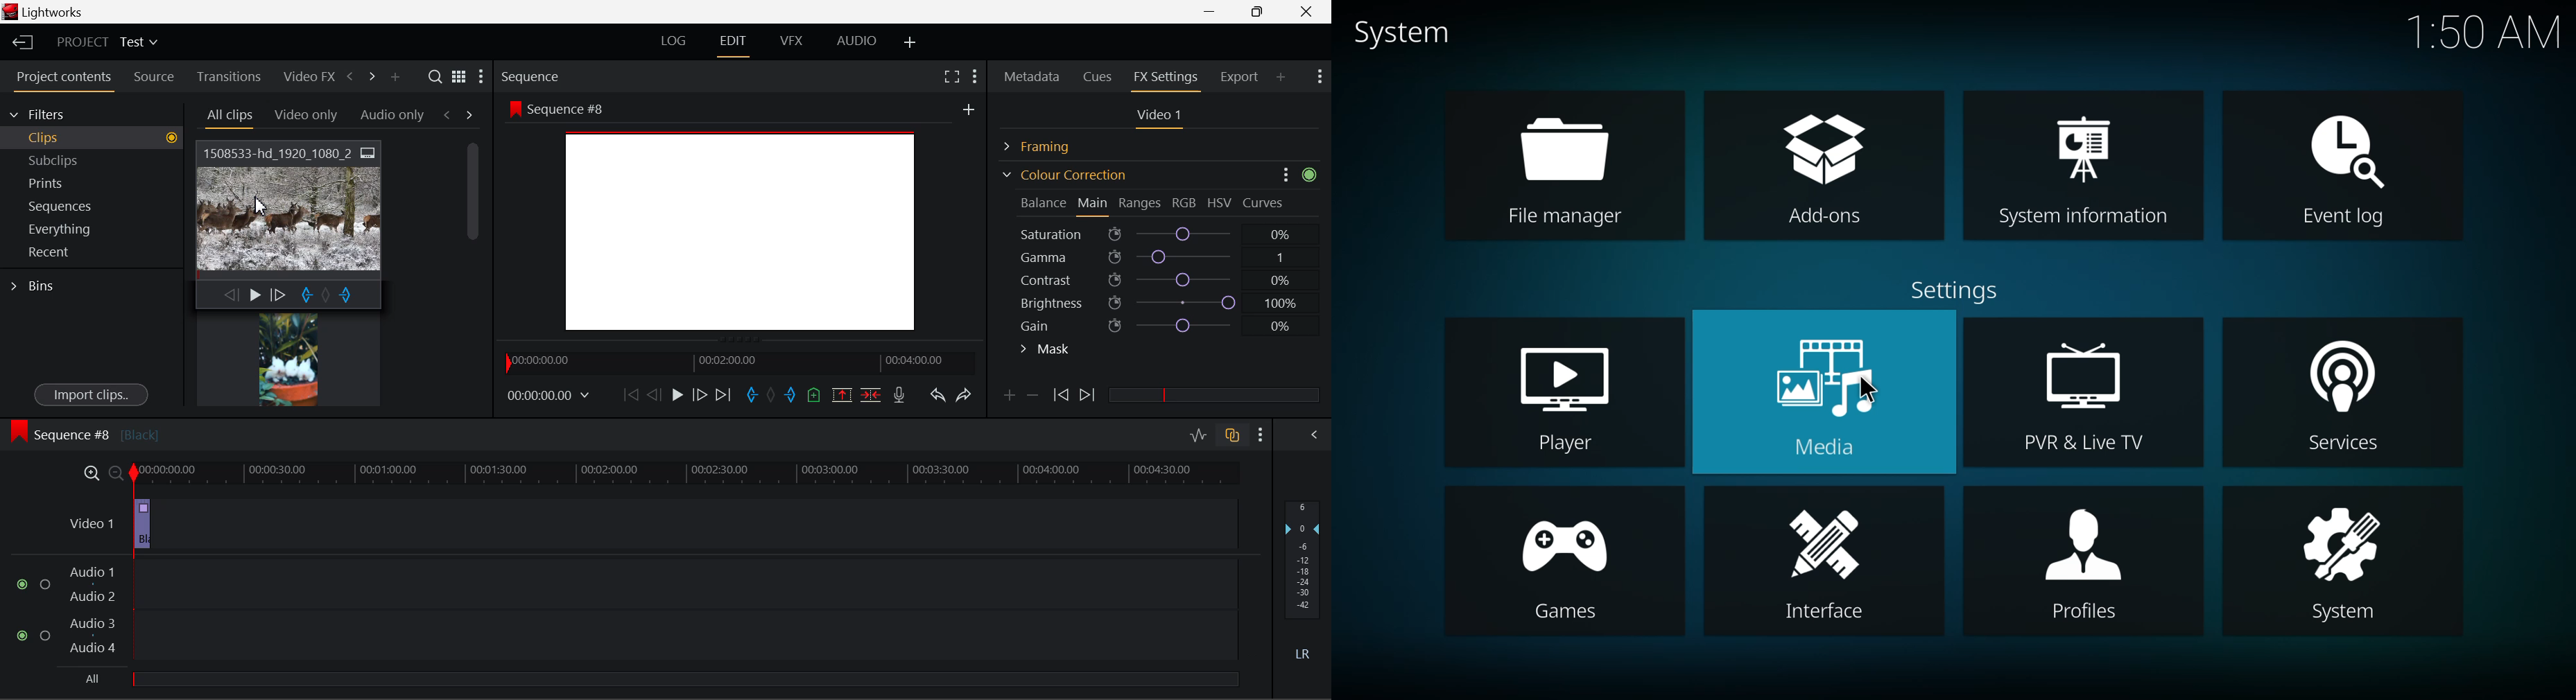 This screenshot has height=700, width=2576. What do you see at coordinates (630, 394) in the screenshot?
I see `To Start` at bounding box center [630, 394].